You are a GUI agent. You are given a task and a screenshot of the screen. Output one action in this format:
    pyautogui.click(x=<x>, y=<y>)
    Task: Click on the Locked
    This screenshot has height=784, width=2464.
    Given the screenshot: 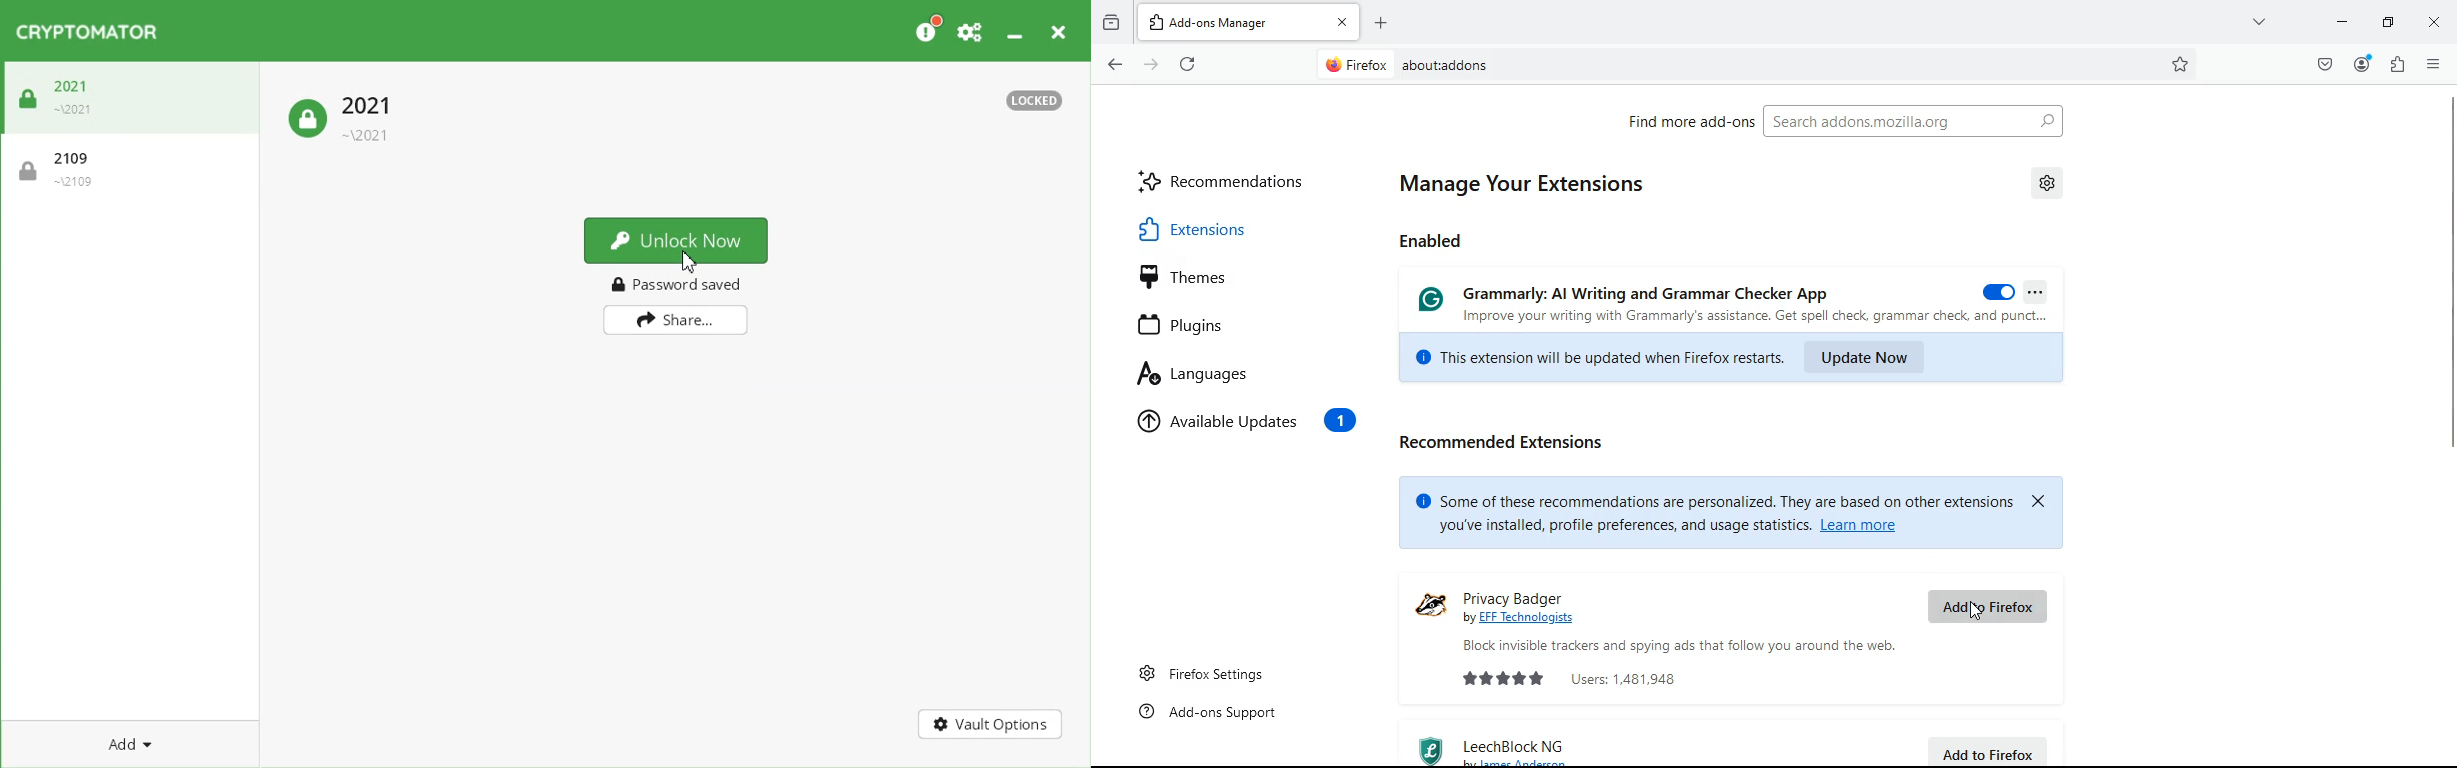 What is the action you would take?
    pyautogui.click(x=1035, y=100)
    